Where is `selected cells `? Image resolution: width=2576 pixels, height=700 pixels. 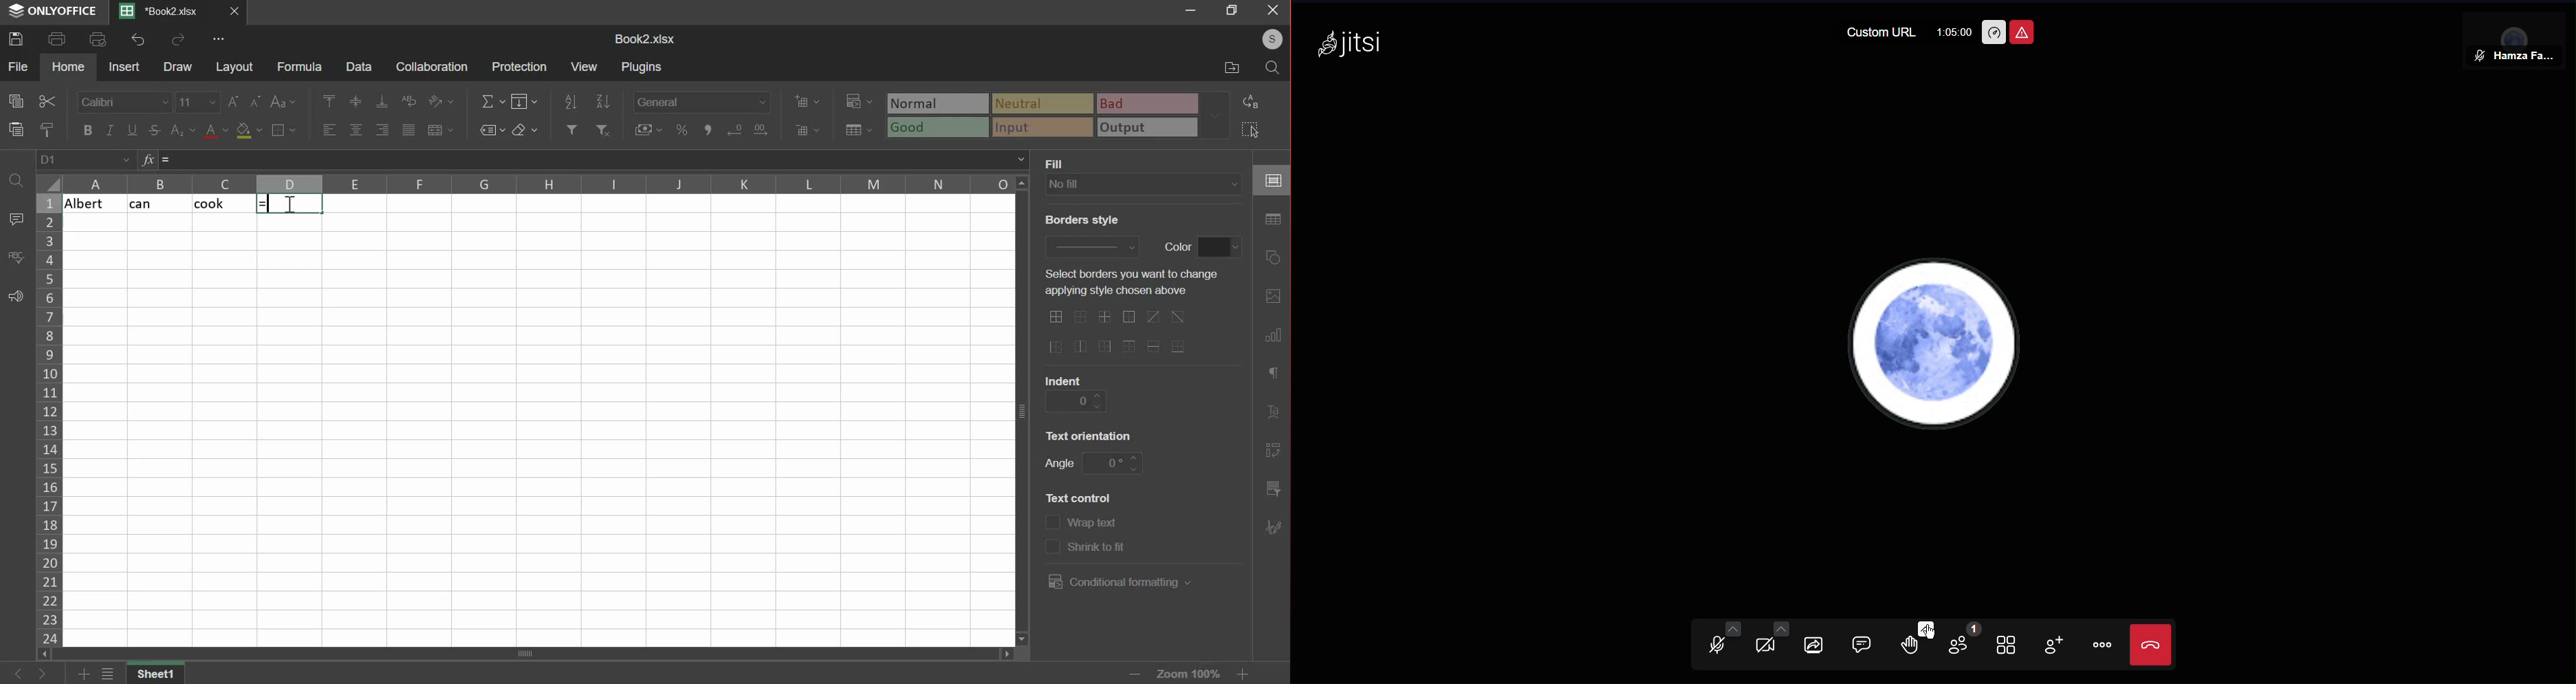
selected cells  is located at coordinates (288, 205).